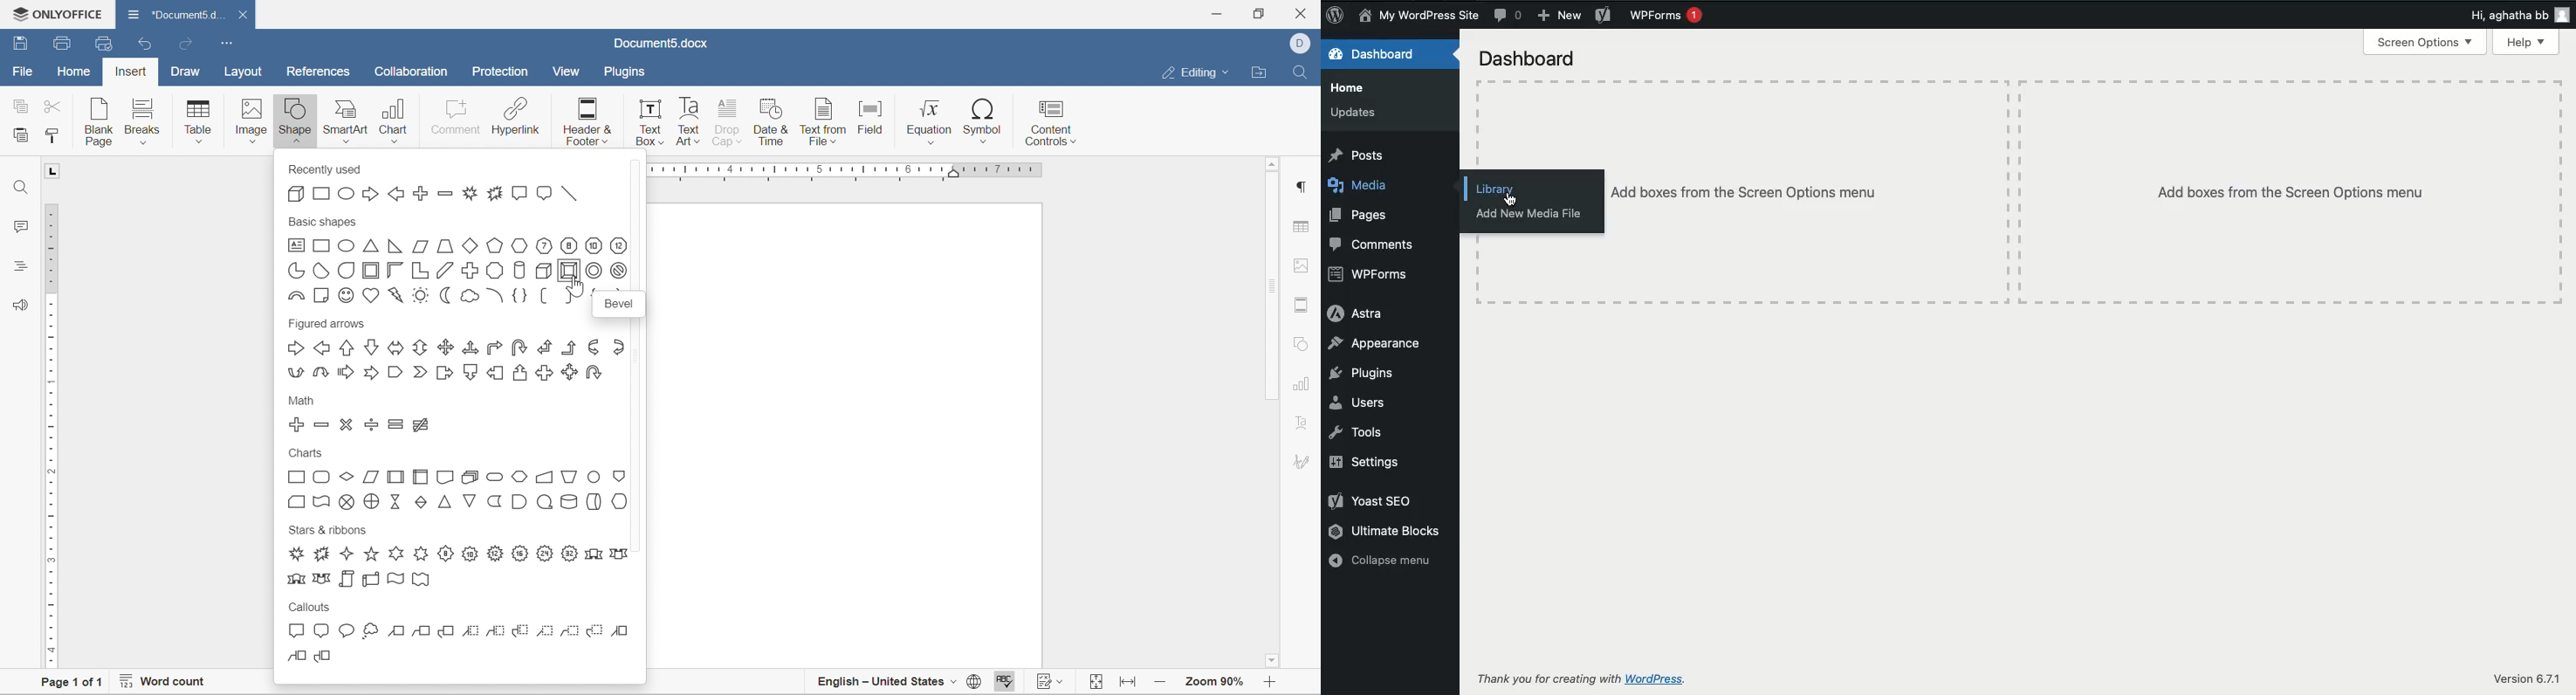 Image resolution: width=2576 pixels, height=700 pixels. I want to click on Collapse menu, so click(1383, 560).